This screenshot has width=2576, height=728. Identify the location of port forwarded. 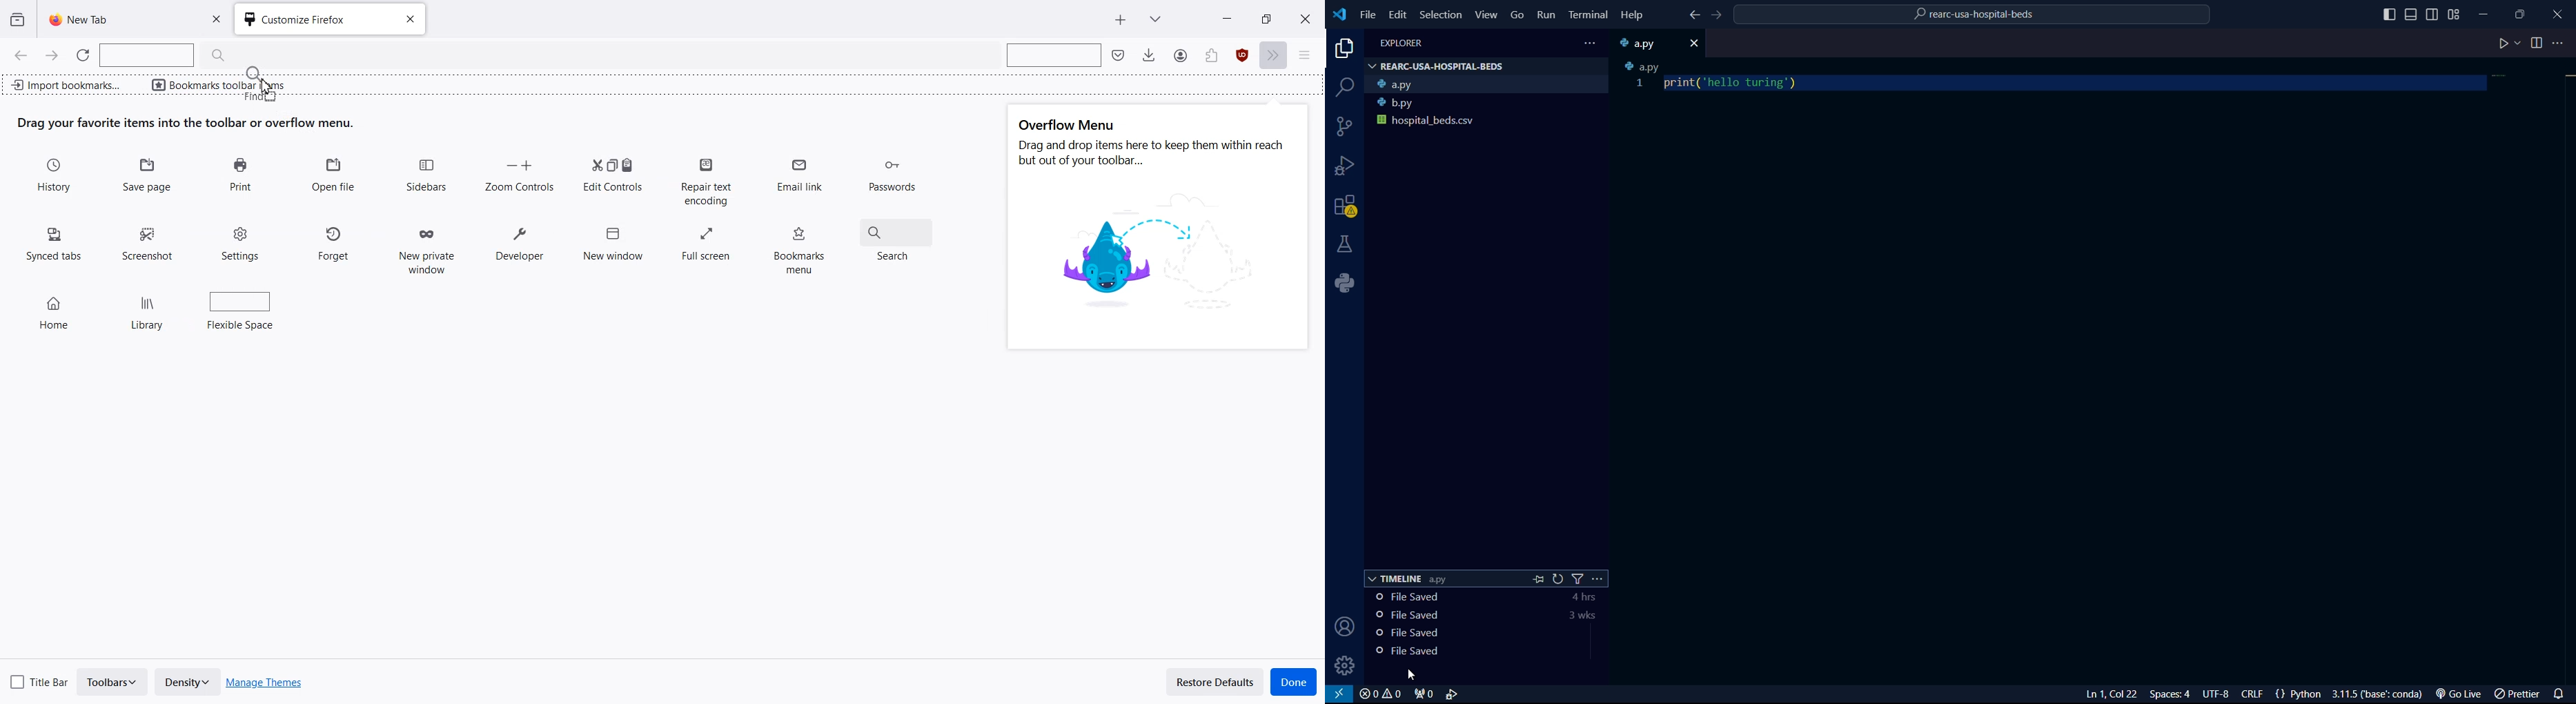
(1421, 695).